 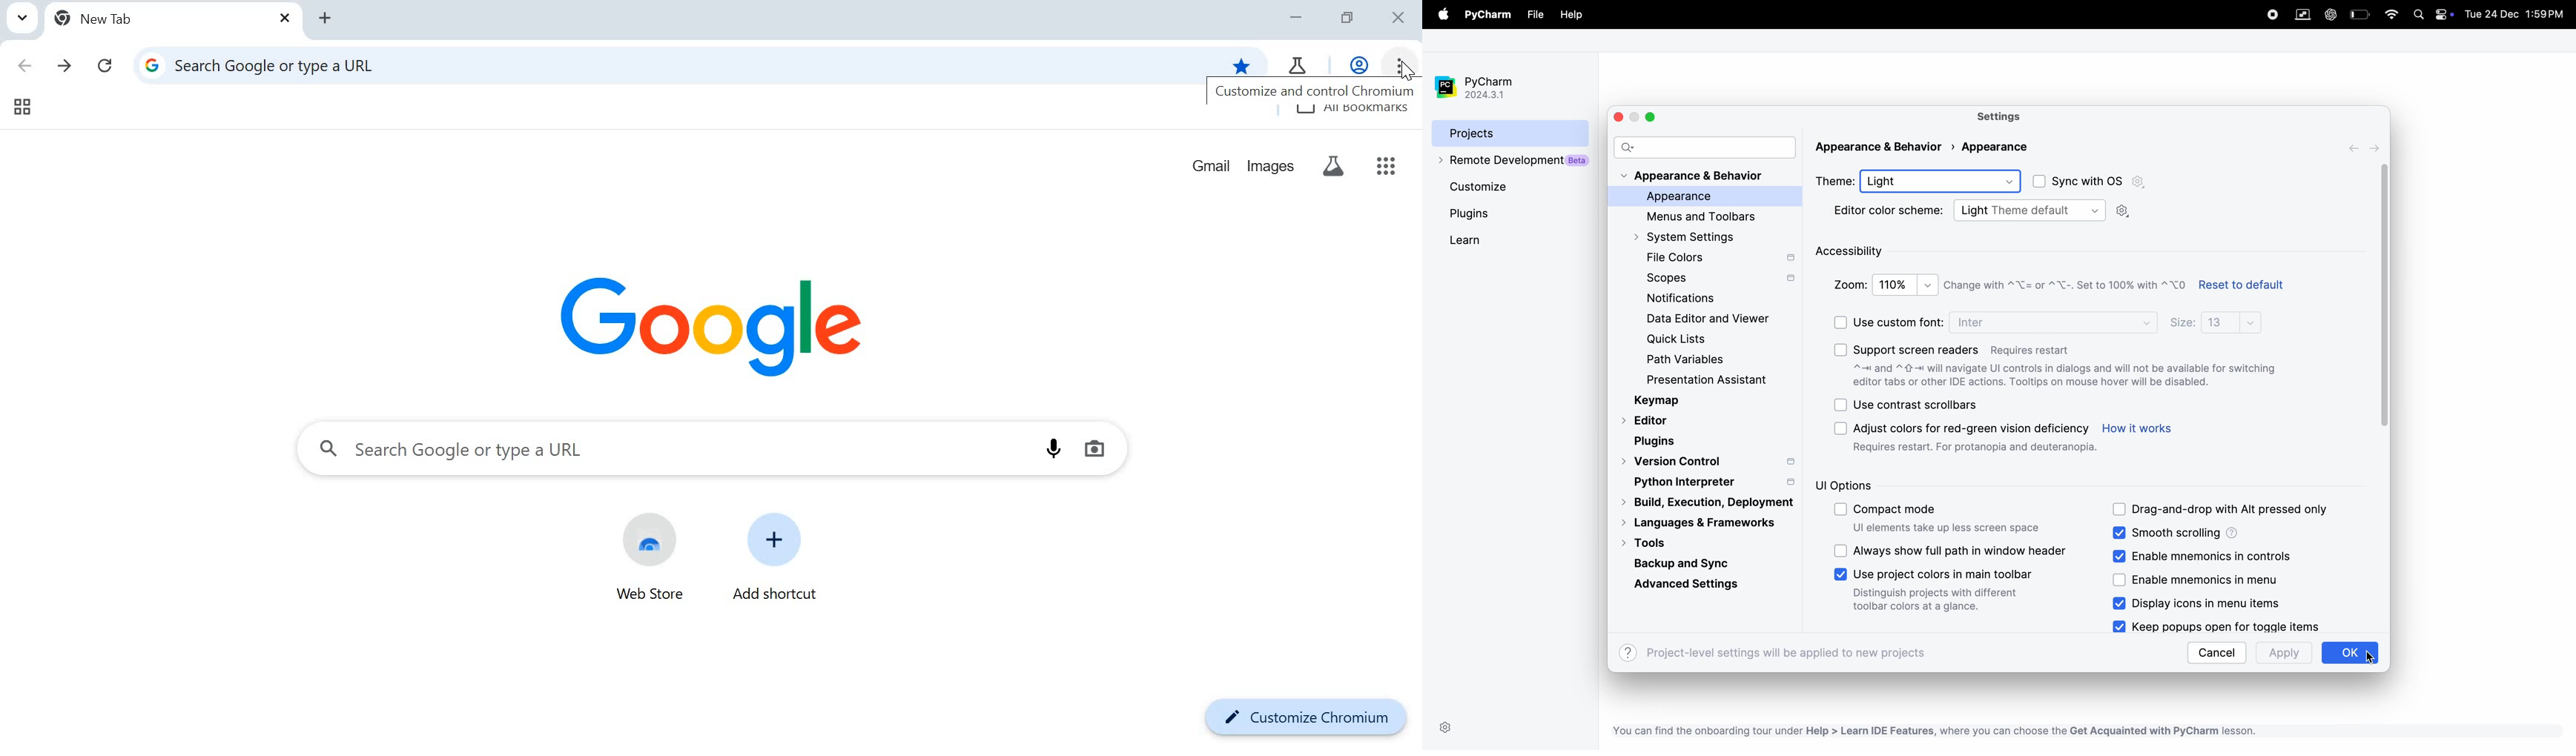 I want to click on apple widgets, so click(x=2431, y=16).